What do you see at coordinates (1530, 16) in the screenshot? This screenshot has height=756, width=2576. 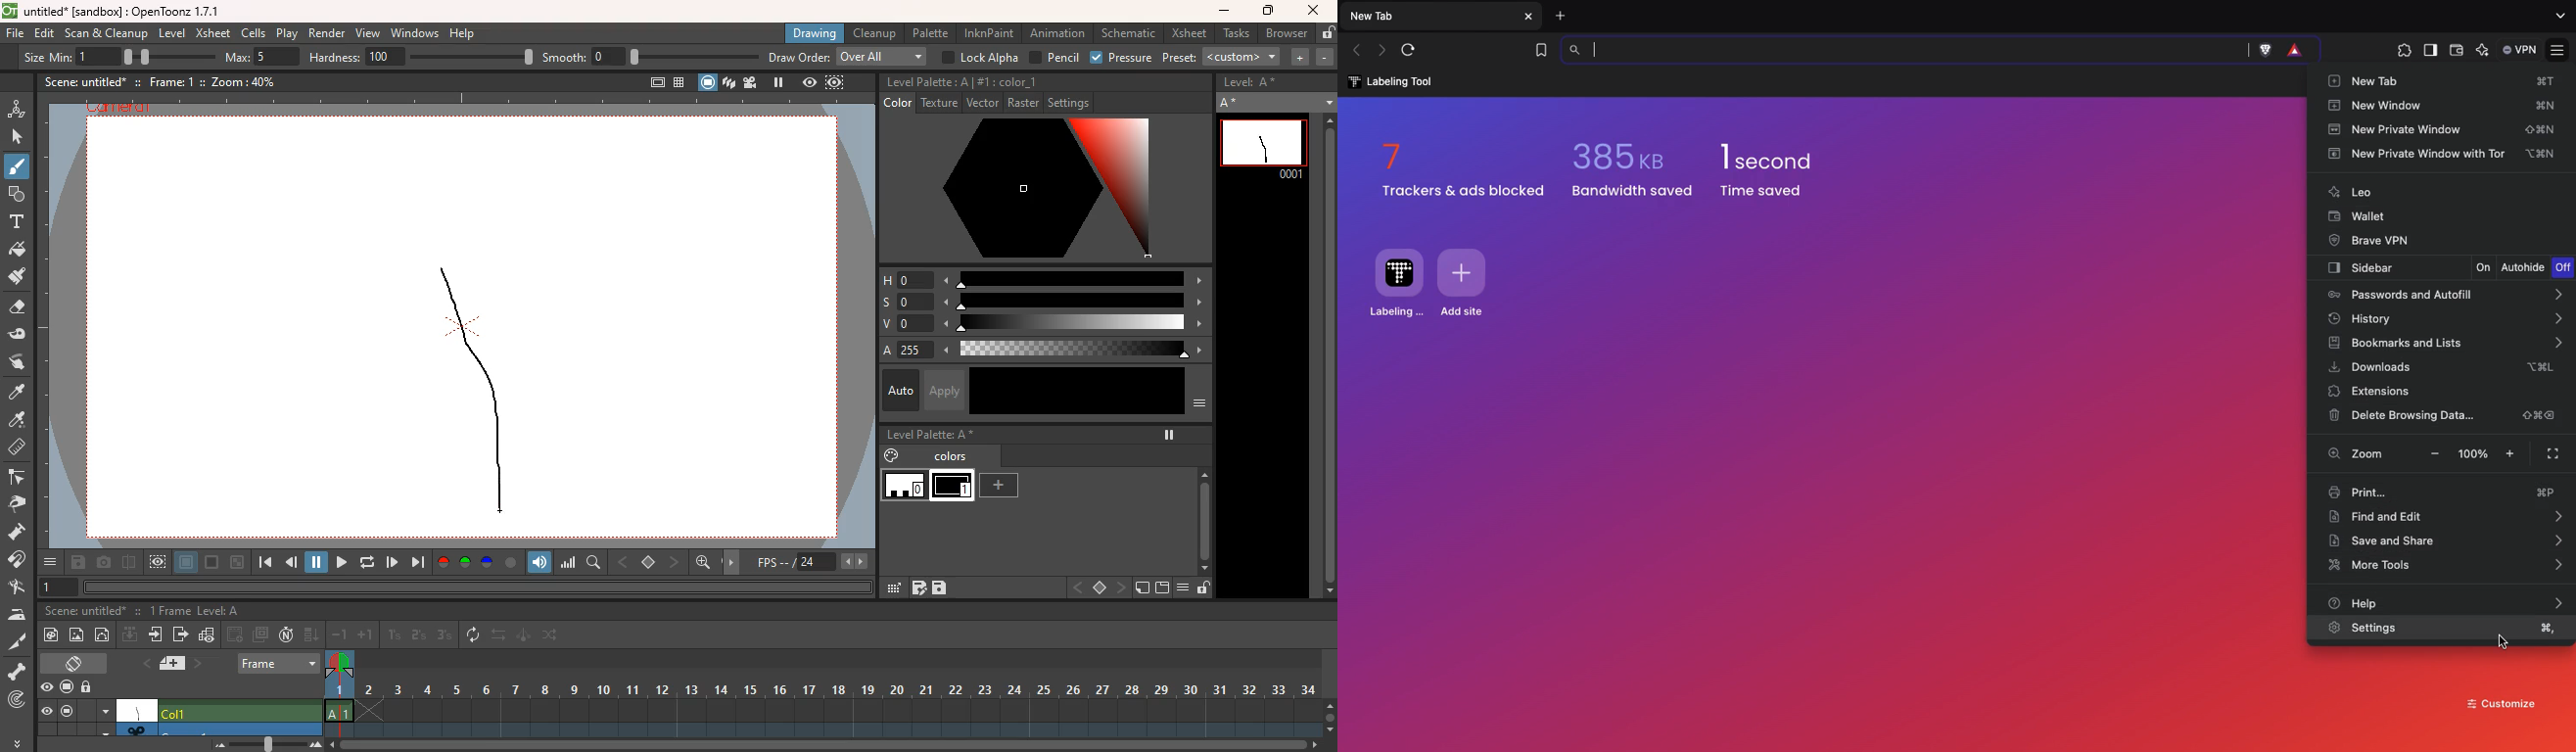 I see `close tab` at bounding box center [1530, 16].